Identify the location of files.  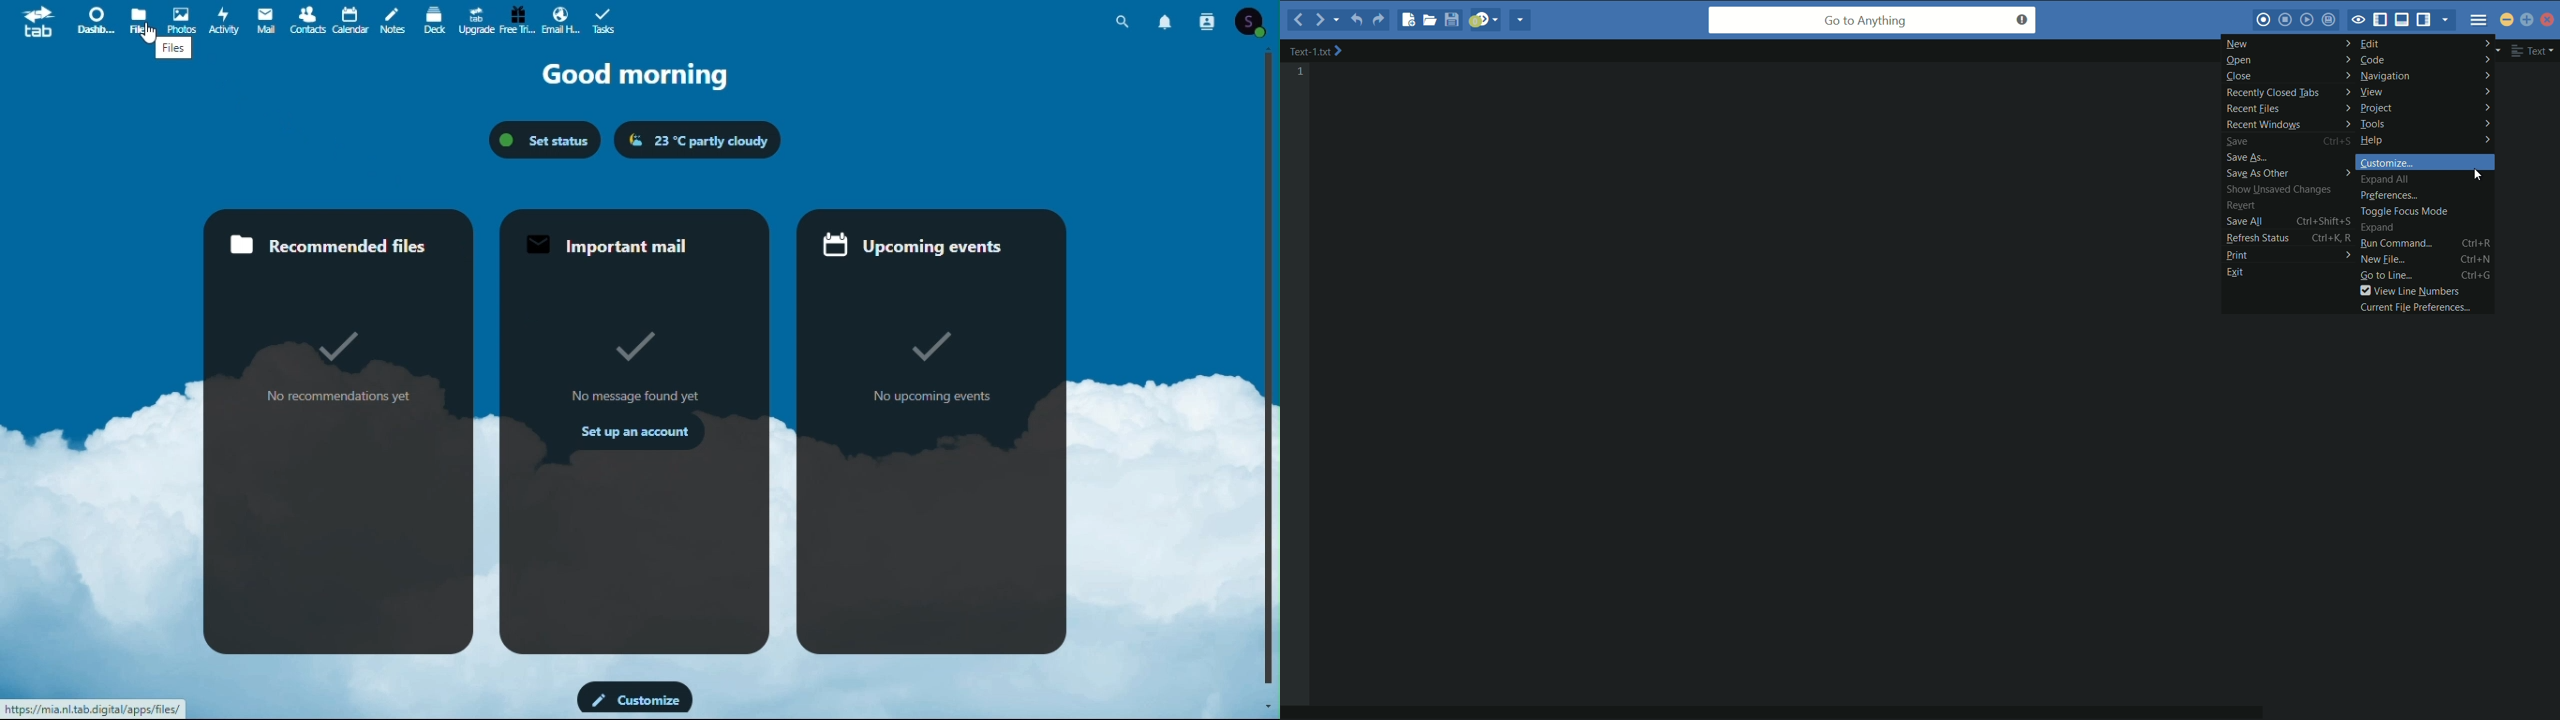
(139, 19).